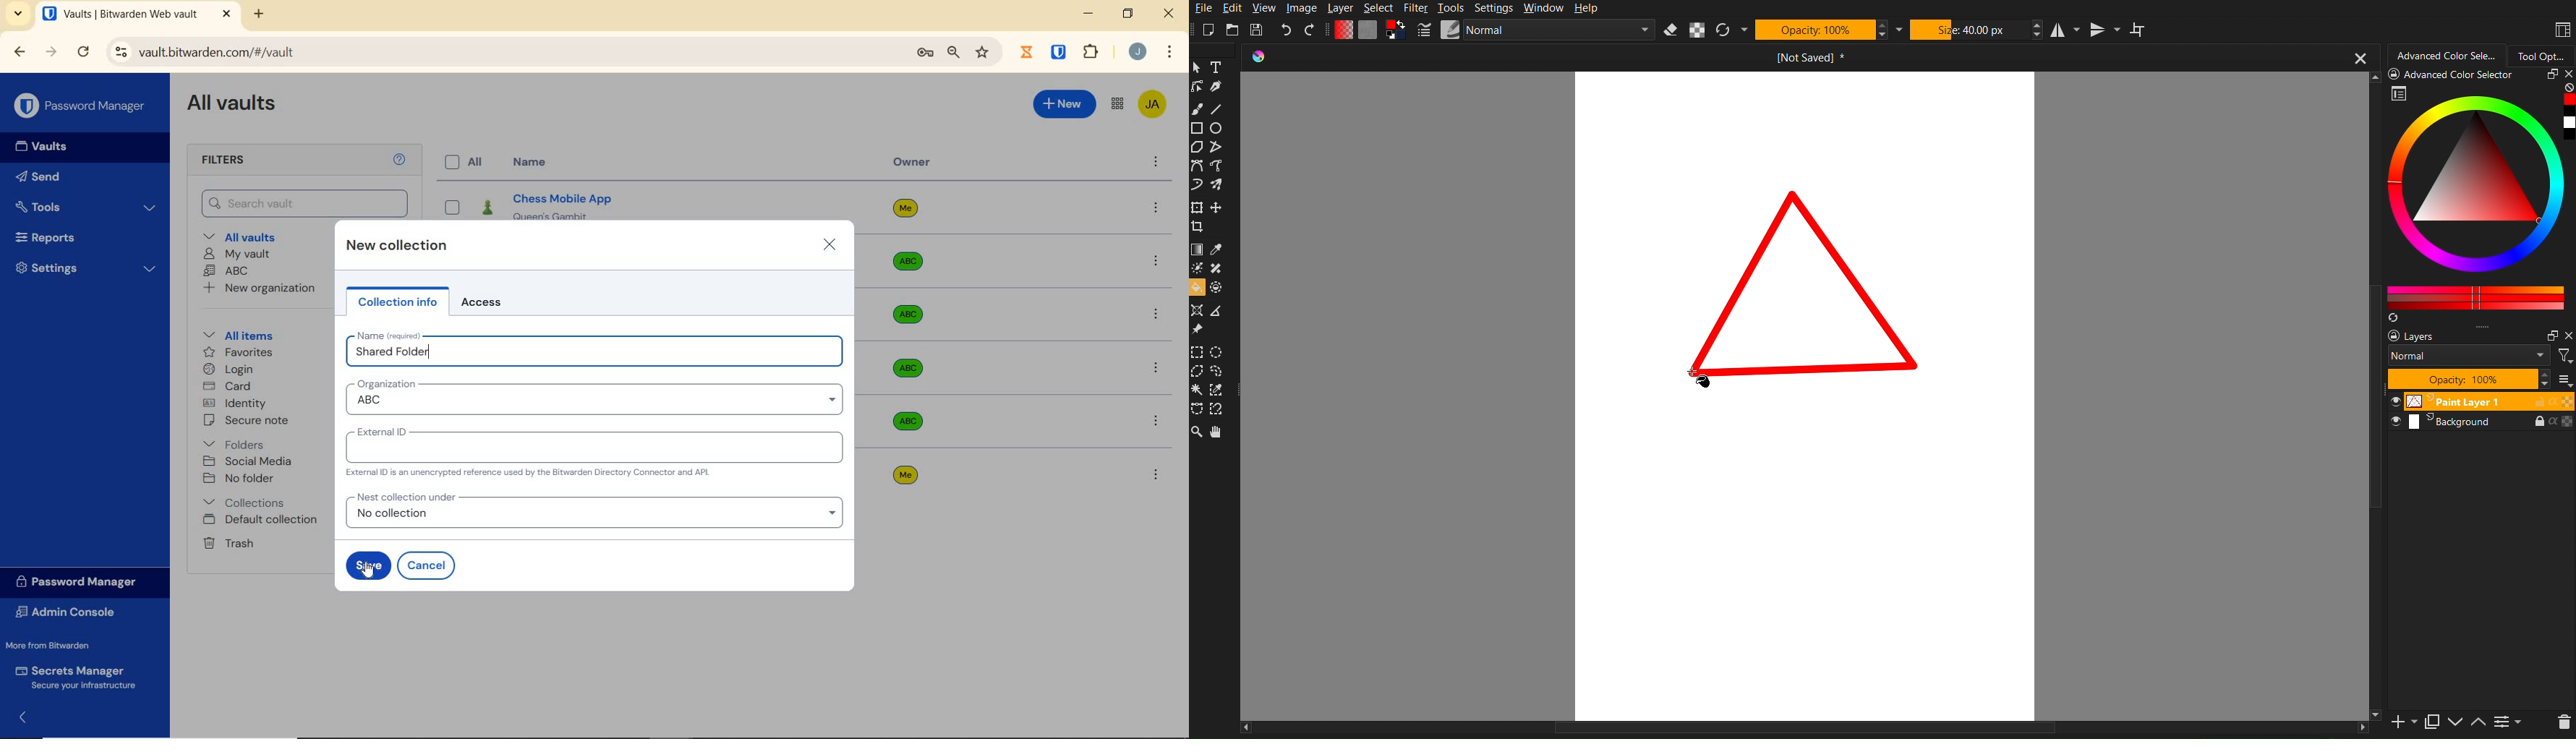 This screenshot has height=756, width=2576. What do you see at coordinates (265, 520) in the screenshot?
I see `Default collection` at bounding box center [265, 520].